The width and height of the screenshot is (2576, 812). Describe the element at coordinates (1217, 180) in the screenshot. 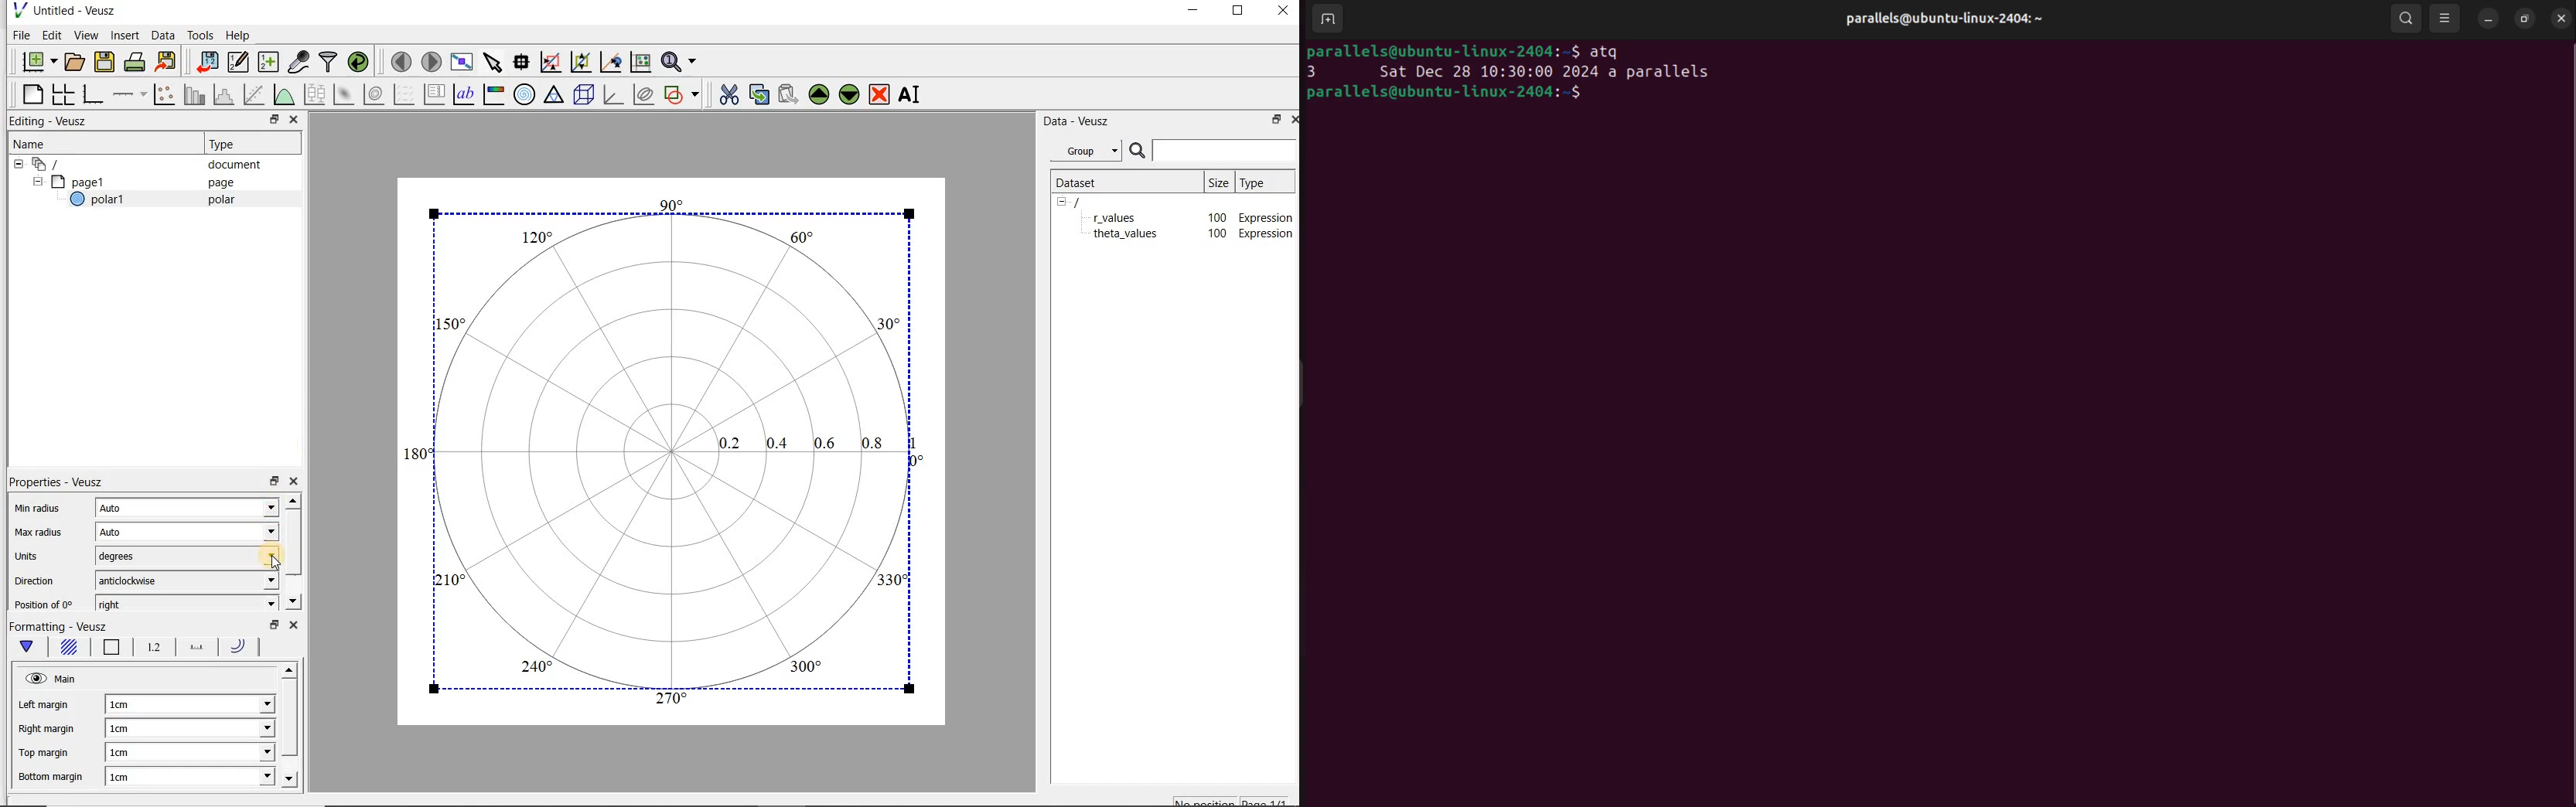

I see `size` at that location.